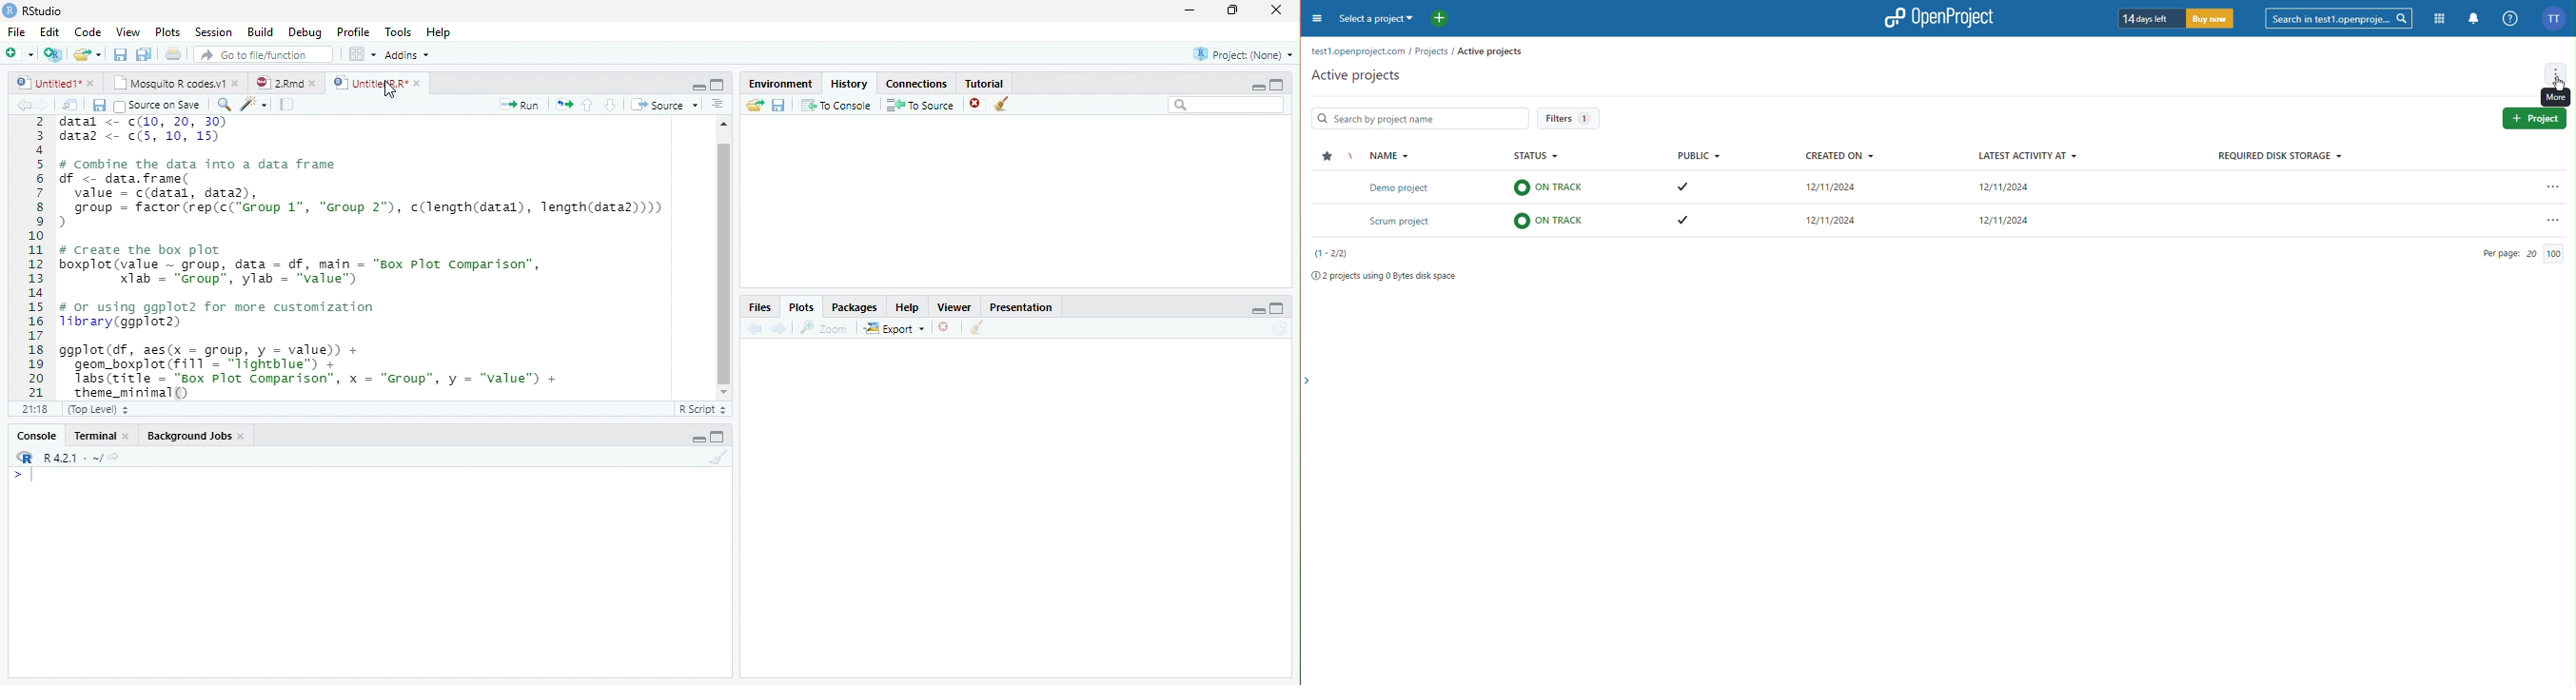 The image size is (2576, 700). I want to click on close, so click(236, 83).